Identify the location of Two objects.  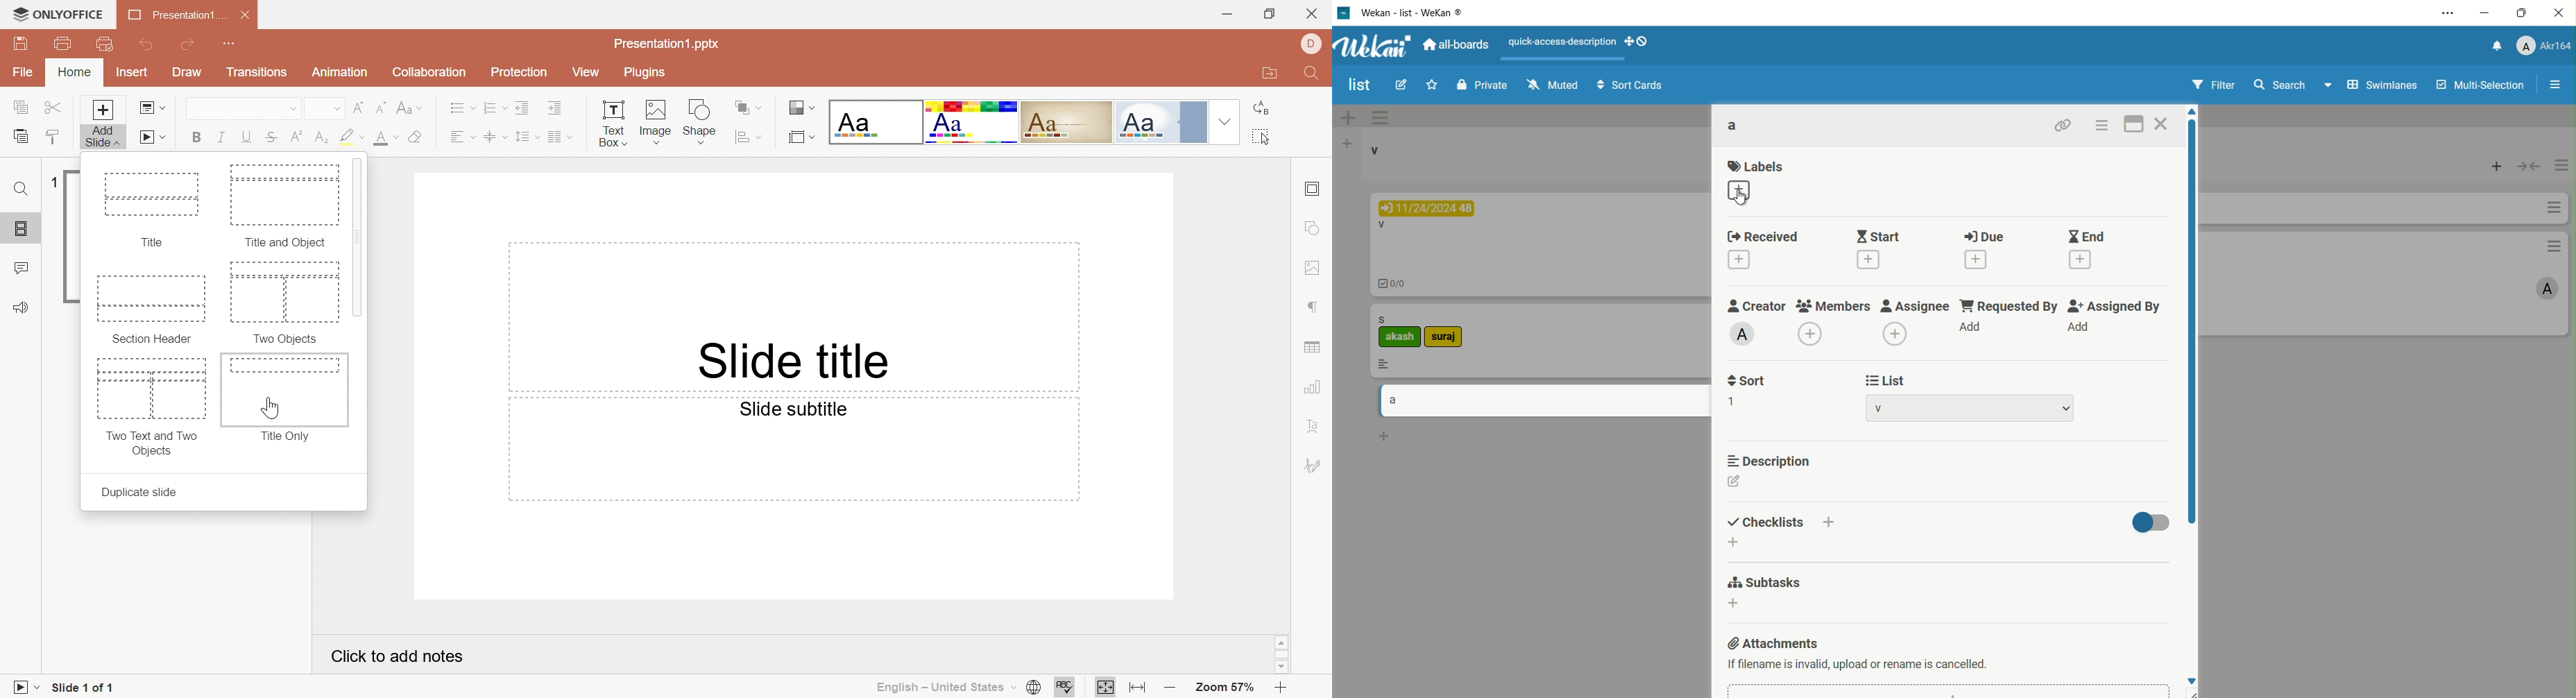
(286, 303).